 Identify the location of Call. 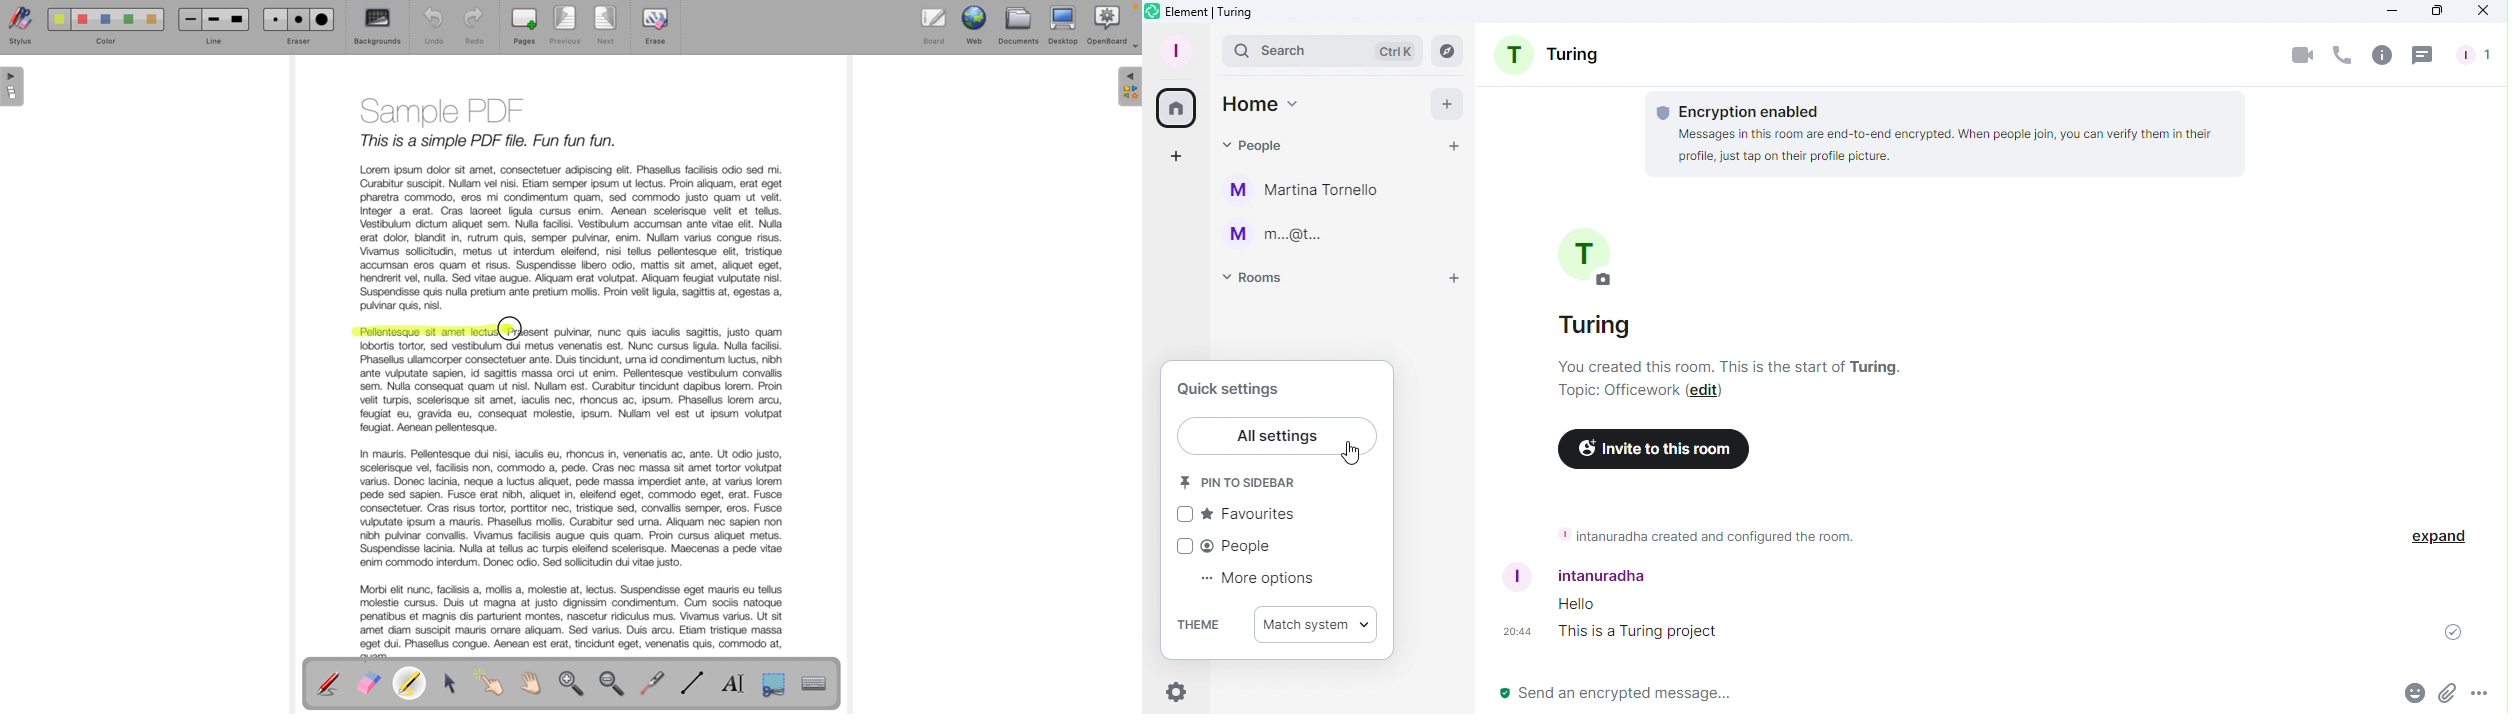
(2344, 58).